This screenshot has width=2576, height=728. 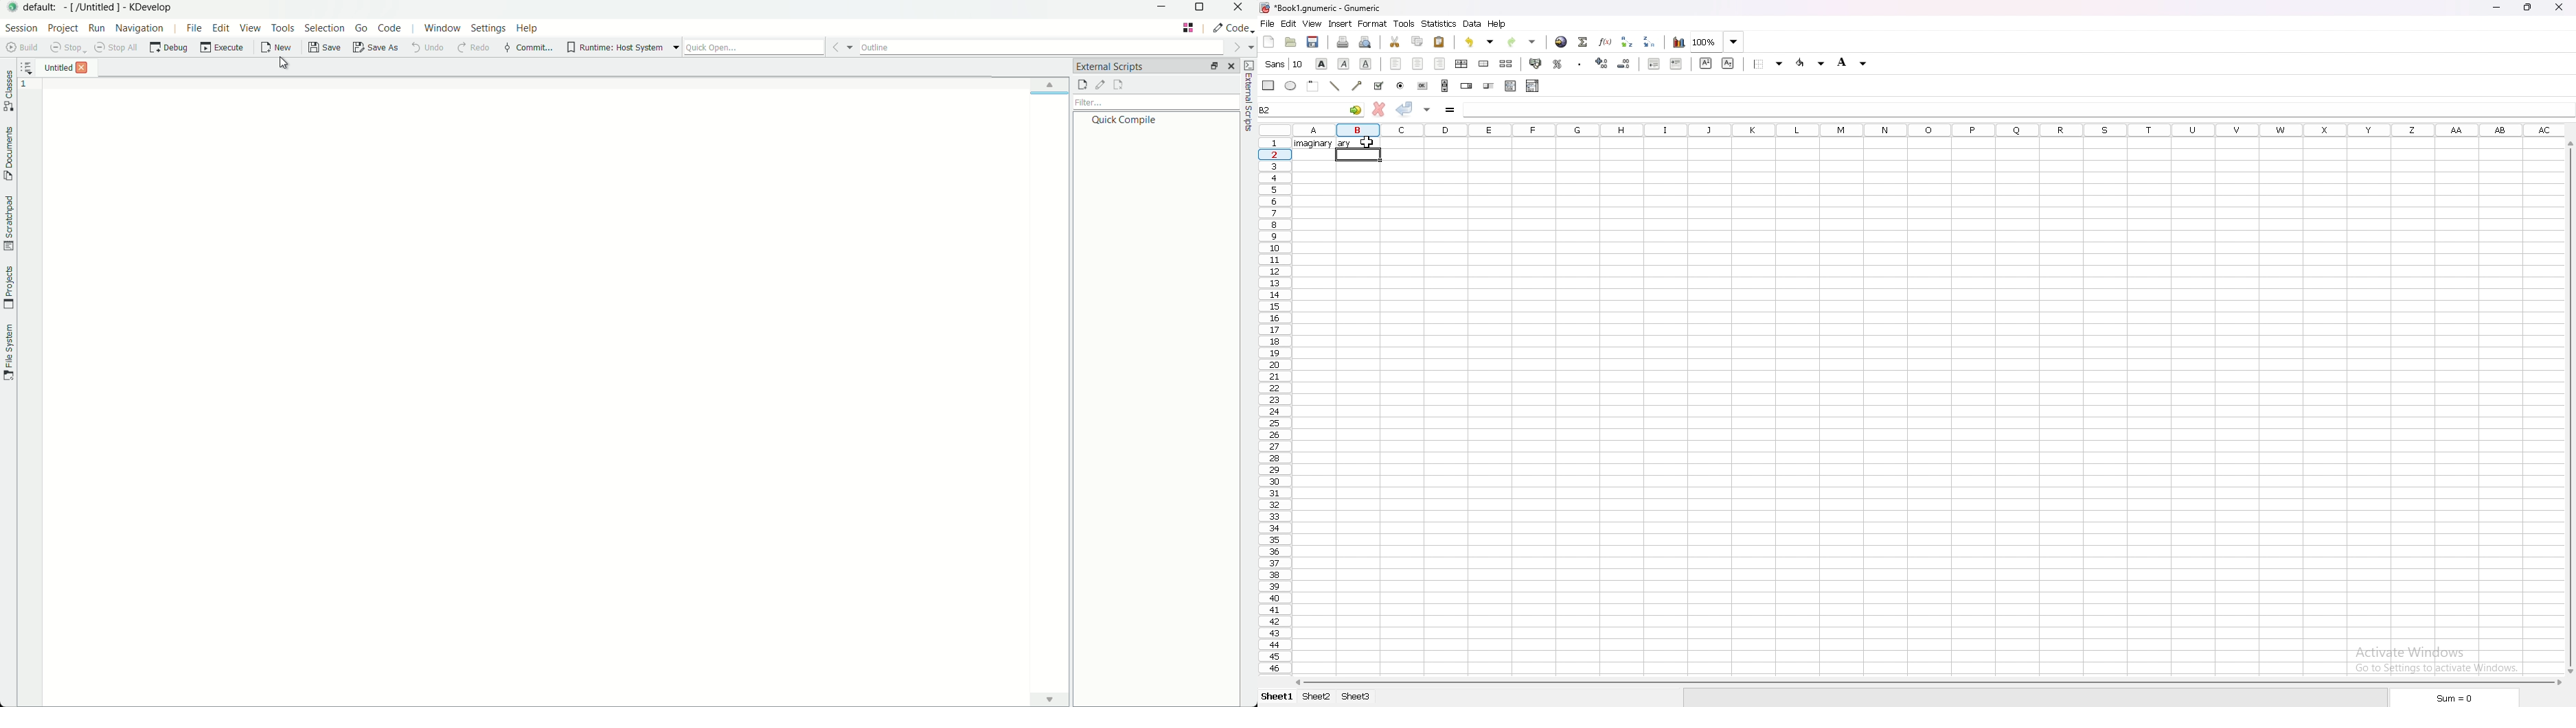 I want to click on percentage, so click(x=1558, y=63).